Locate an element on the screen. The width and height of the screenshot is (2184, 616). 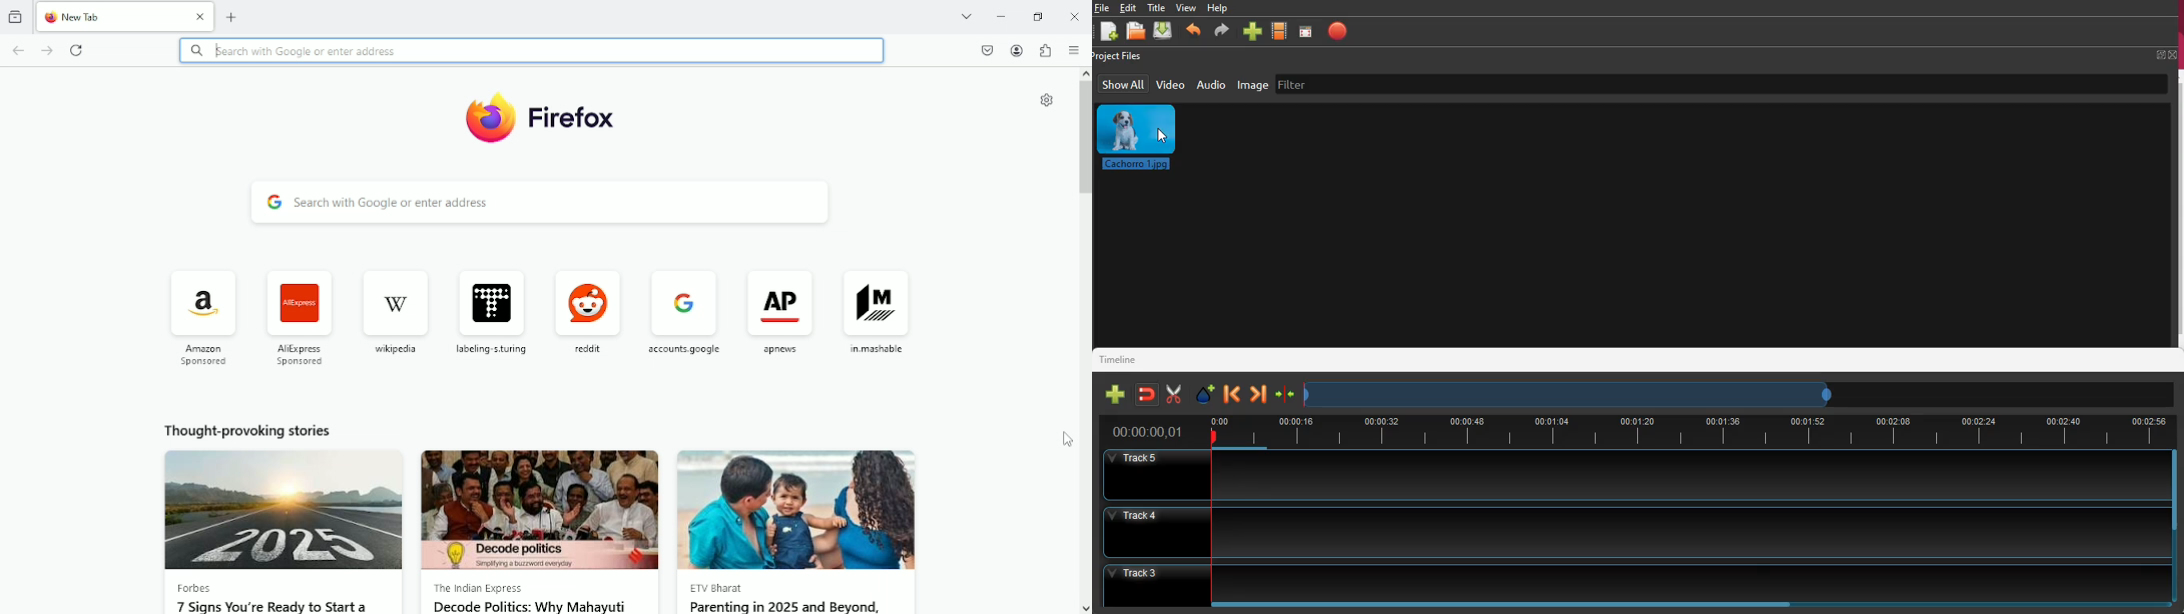
cursor is located at coordinates (1162, 136).